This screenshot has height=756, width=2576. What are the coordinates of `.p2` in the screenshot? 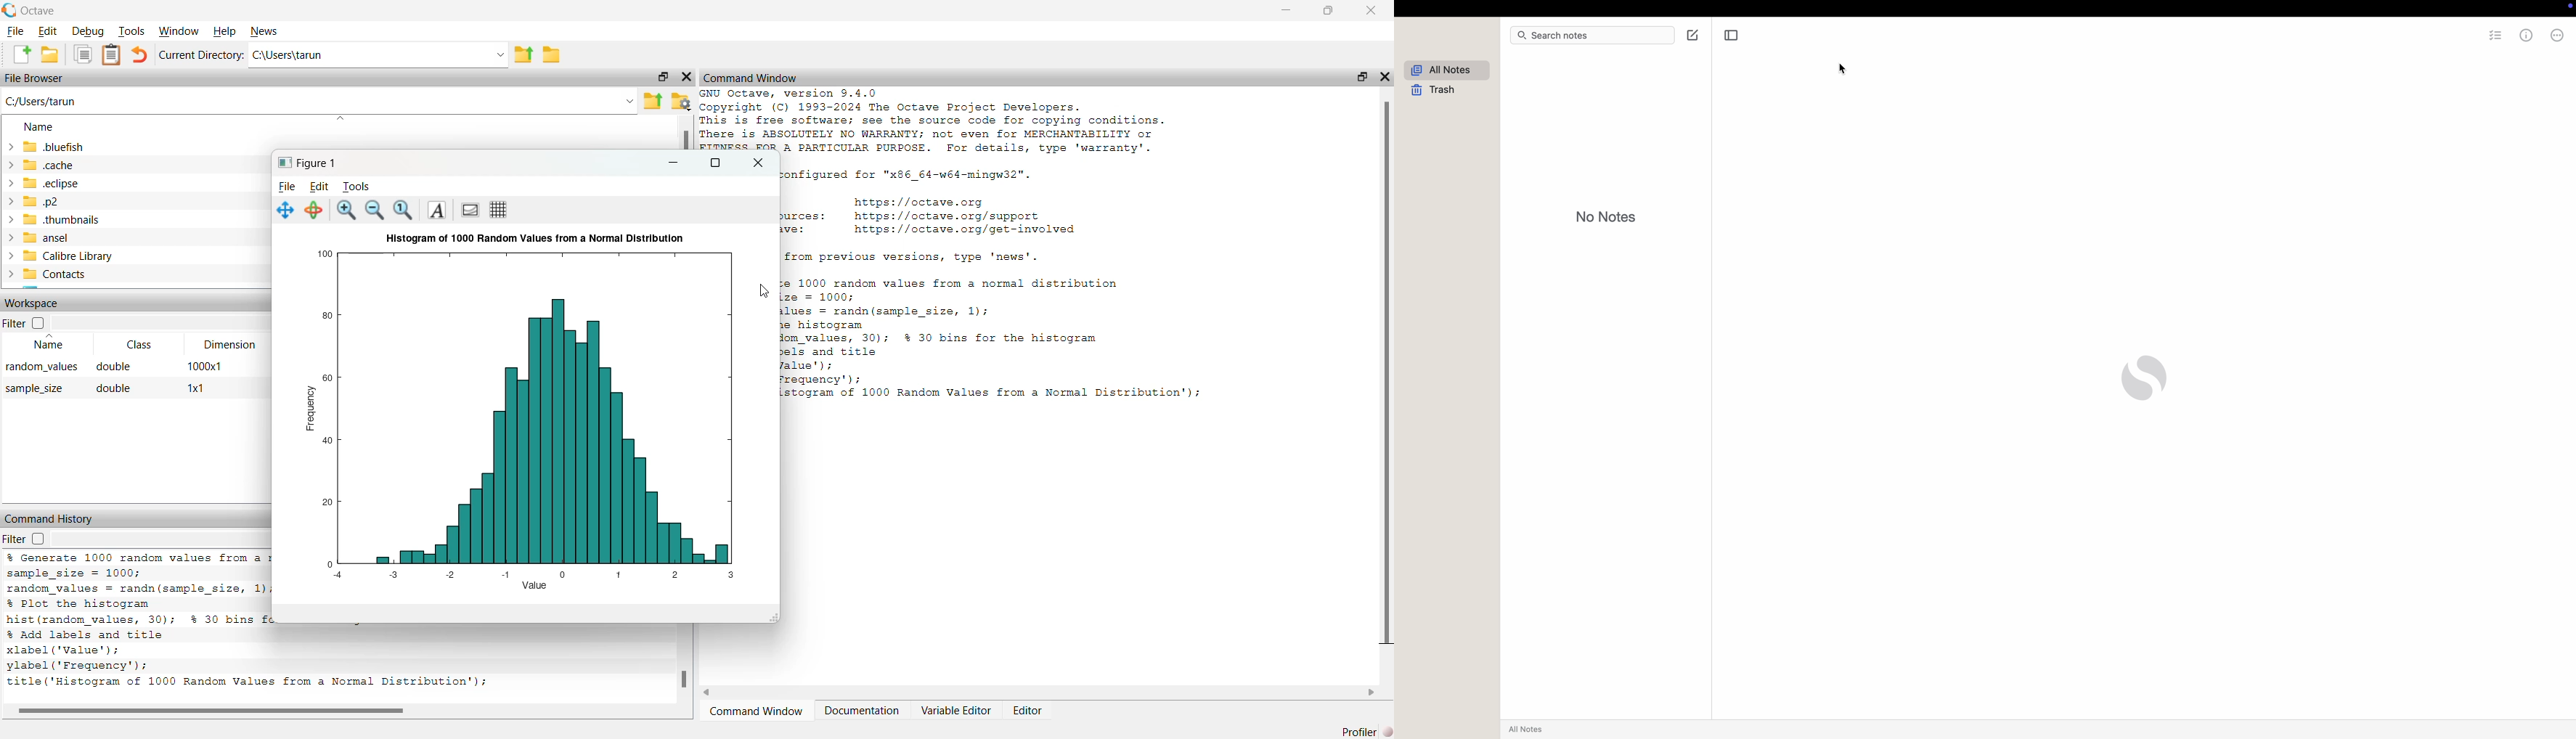 It's located at (31, 201).